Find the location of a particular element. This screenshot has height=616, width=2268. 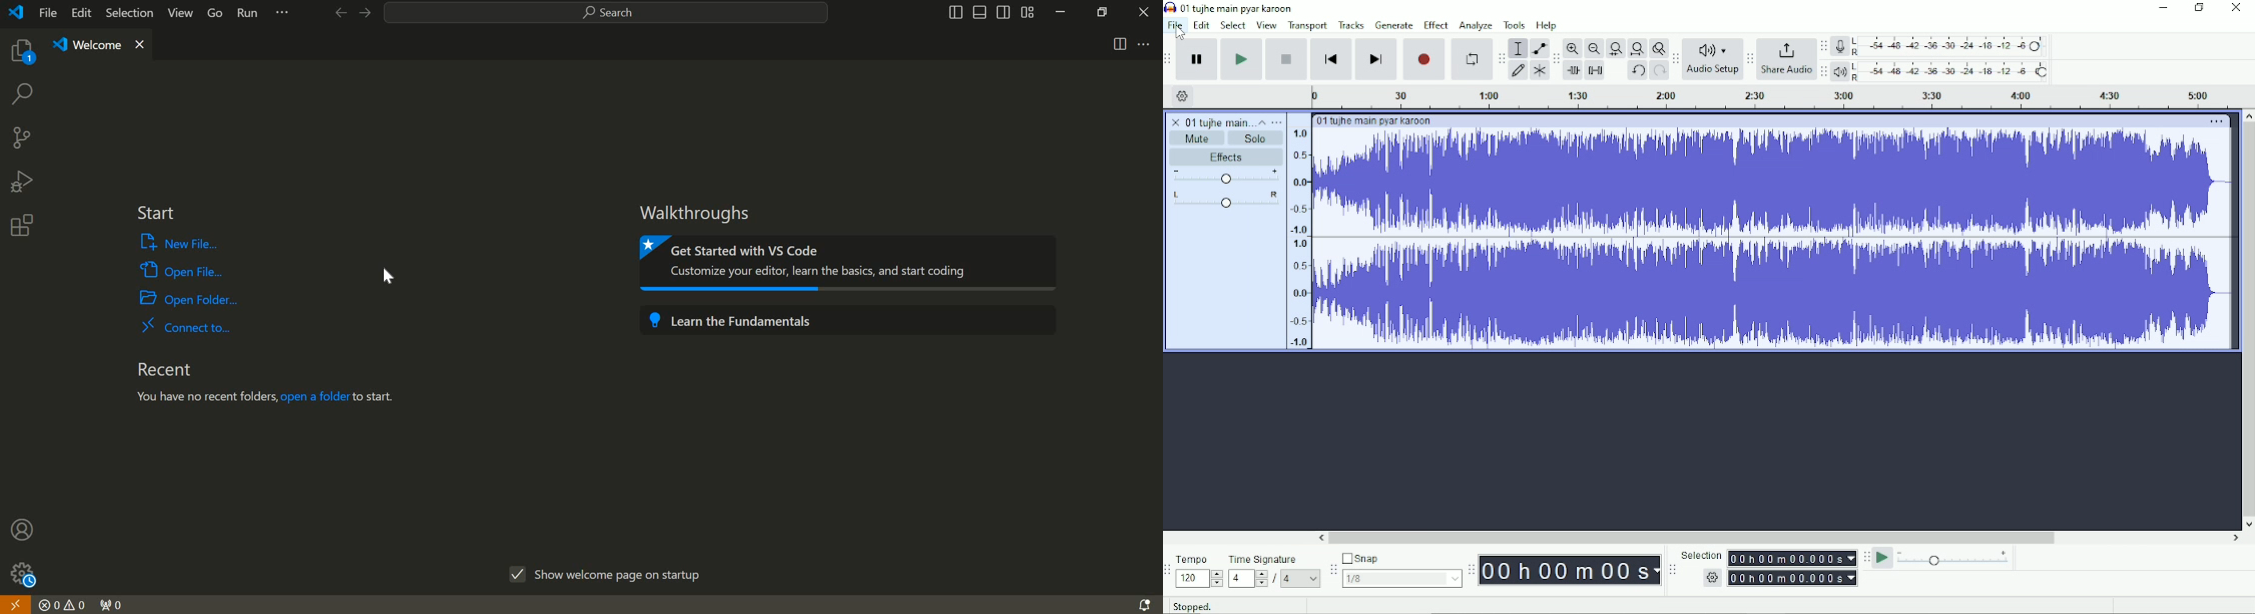

Audacity play-at-speed toolbar is located at coordinates (1866, 558).